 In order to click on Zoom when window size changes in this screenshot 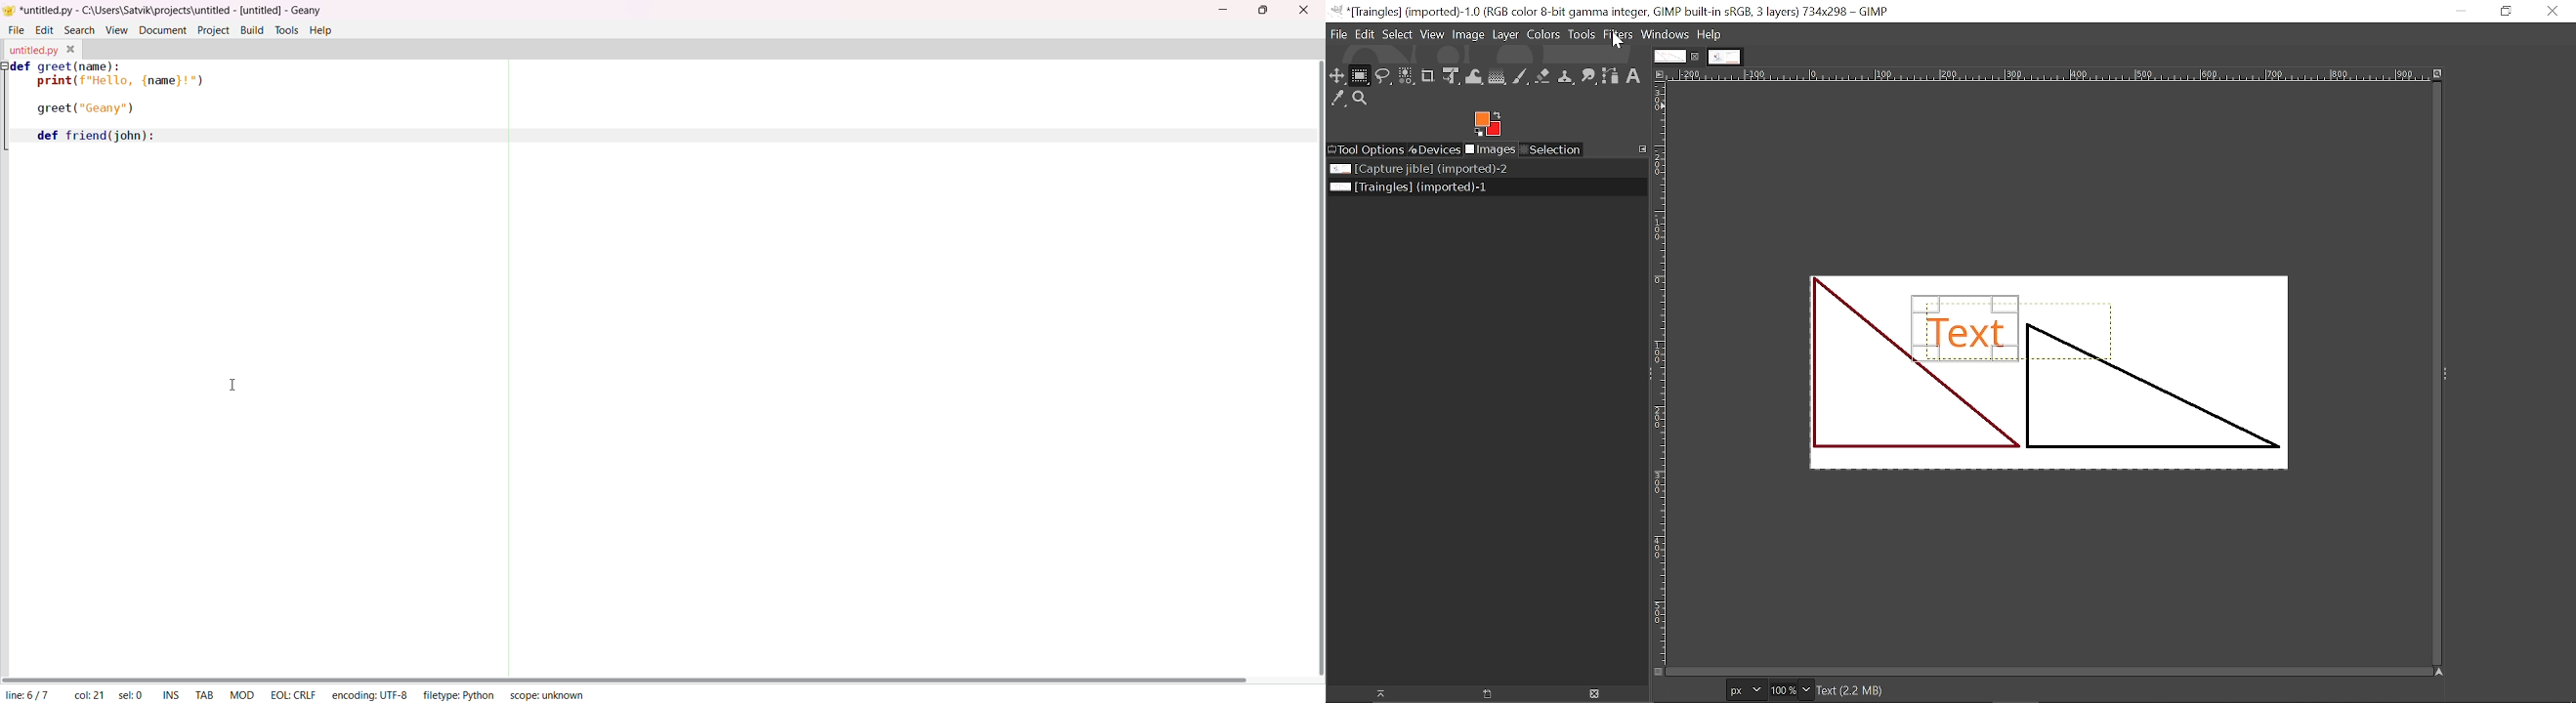, I will do `click(2440, 74)`.